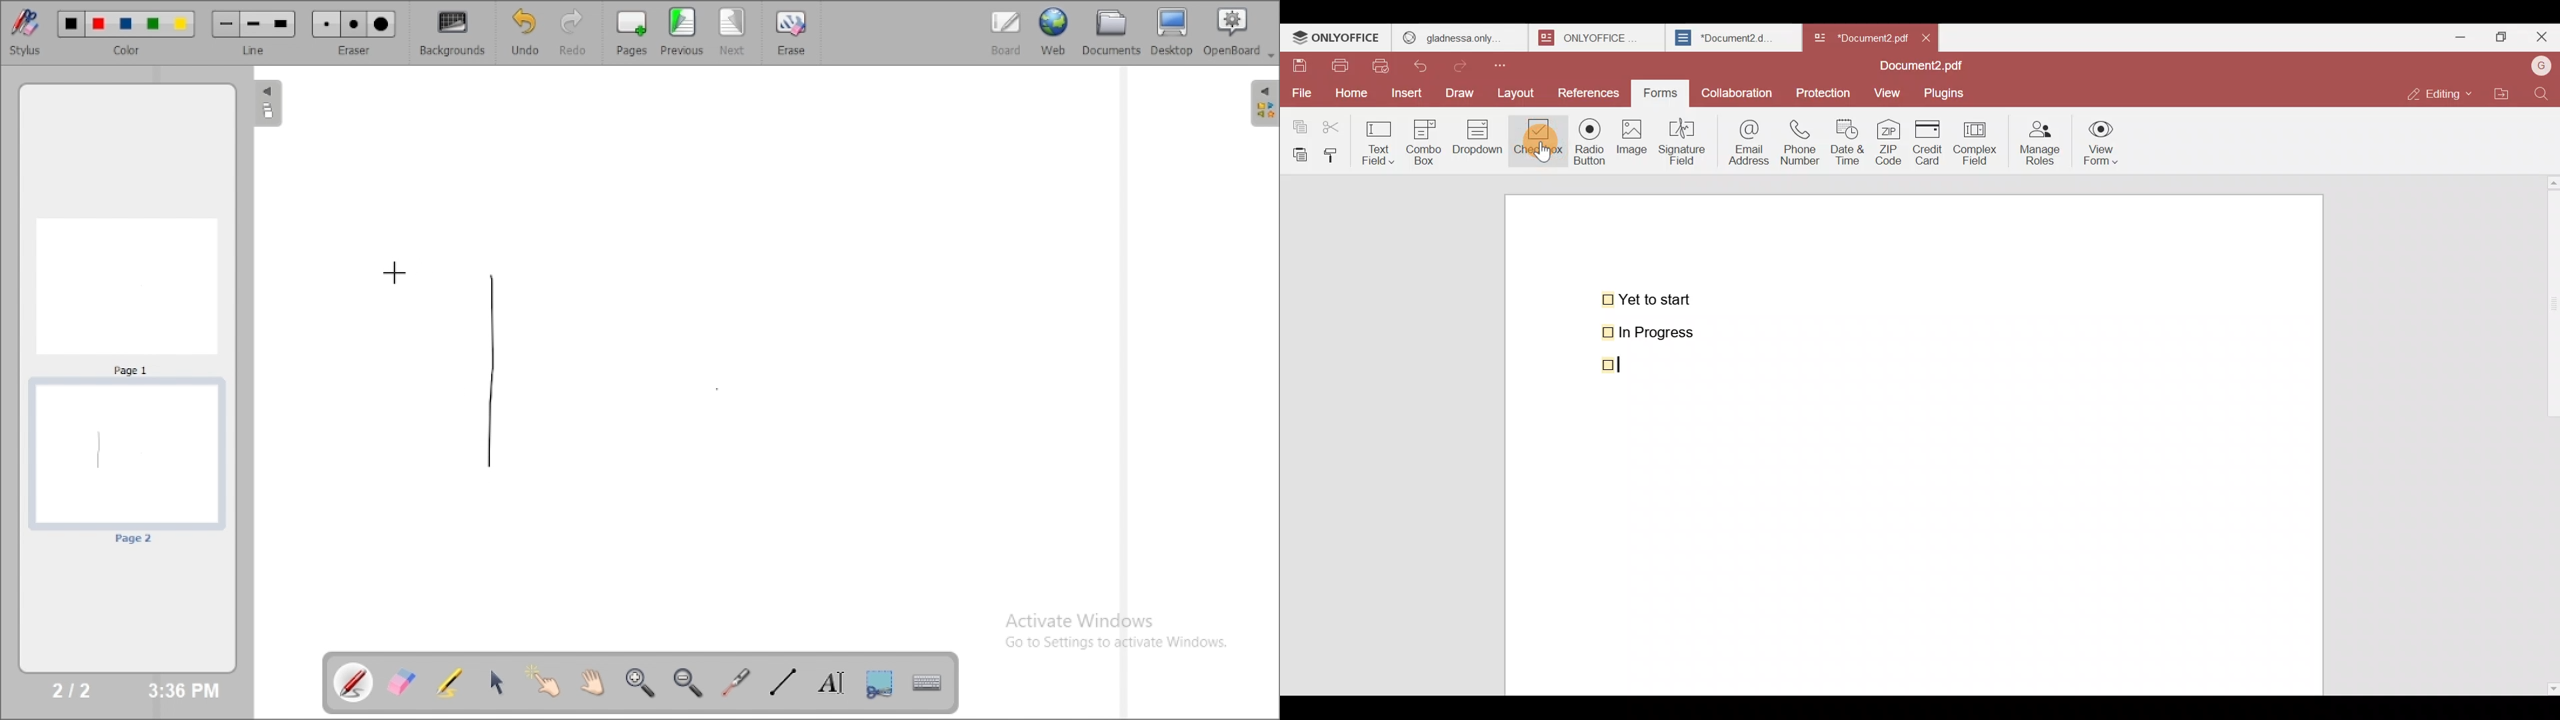 The image size is (2576, 728). What do you see at coordinates (1301, 91) in the screenshot?
I see `File` at bounding box center [1301, 91].